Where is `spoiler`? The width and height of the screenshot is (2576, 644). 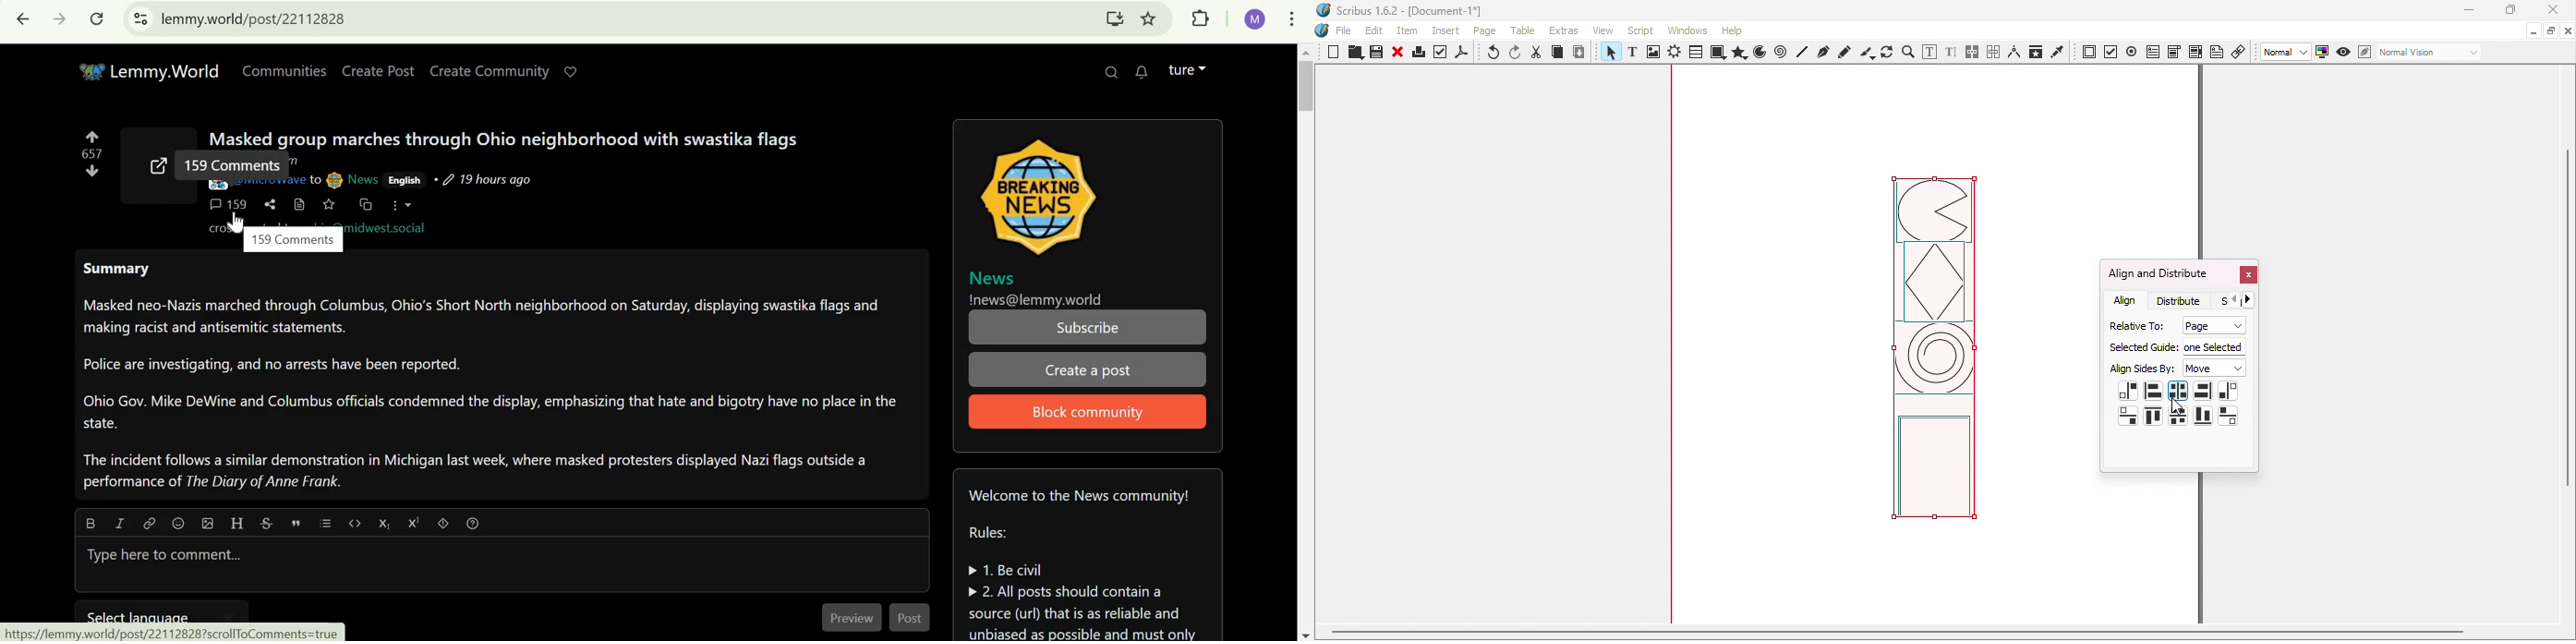
spoiler is located at coordinates (443, 523).